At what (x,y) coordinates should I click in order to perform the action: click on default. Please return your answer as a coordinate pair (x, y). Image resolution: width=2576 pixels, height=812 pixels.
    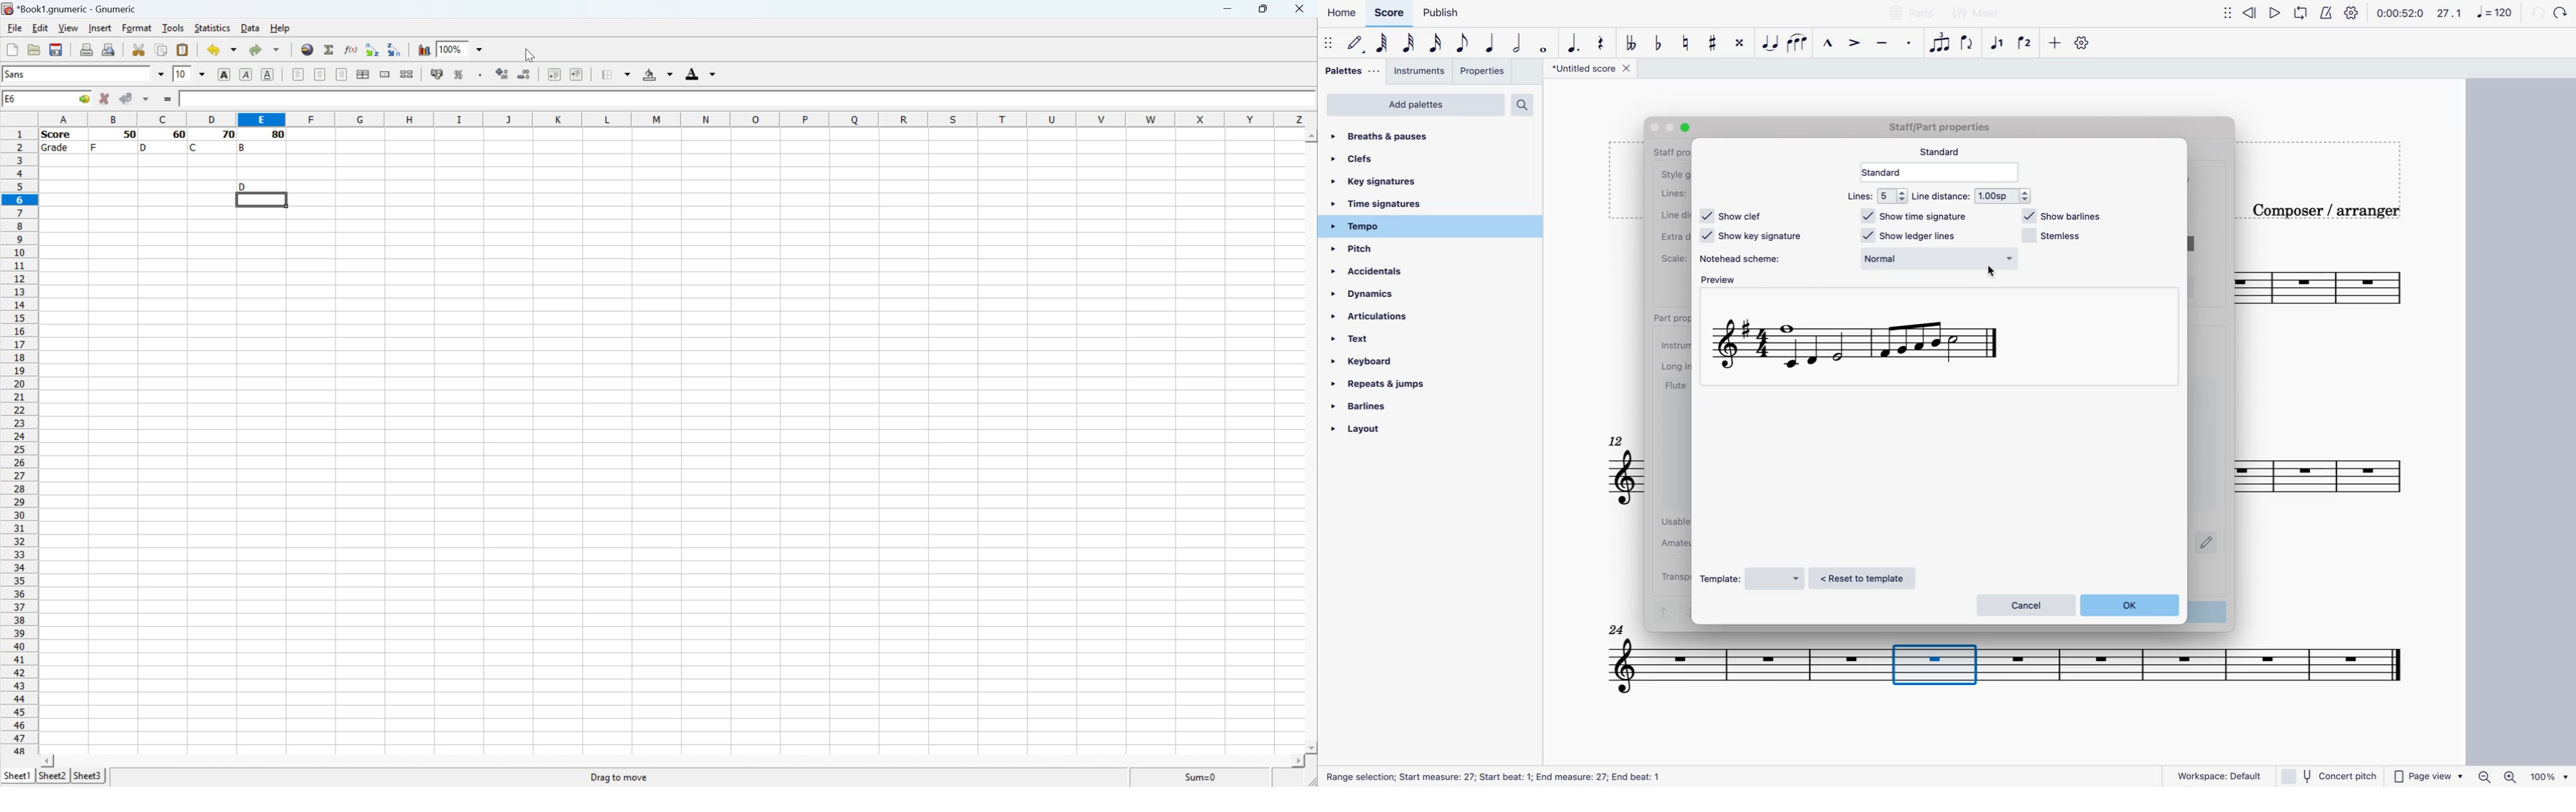
    Looking at the image, I should click on (1357, 42).